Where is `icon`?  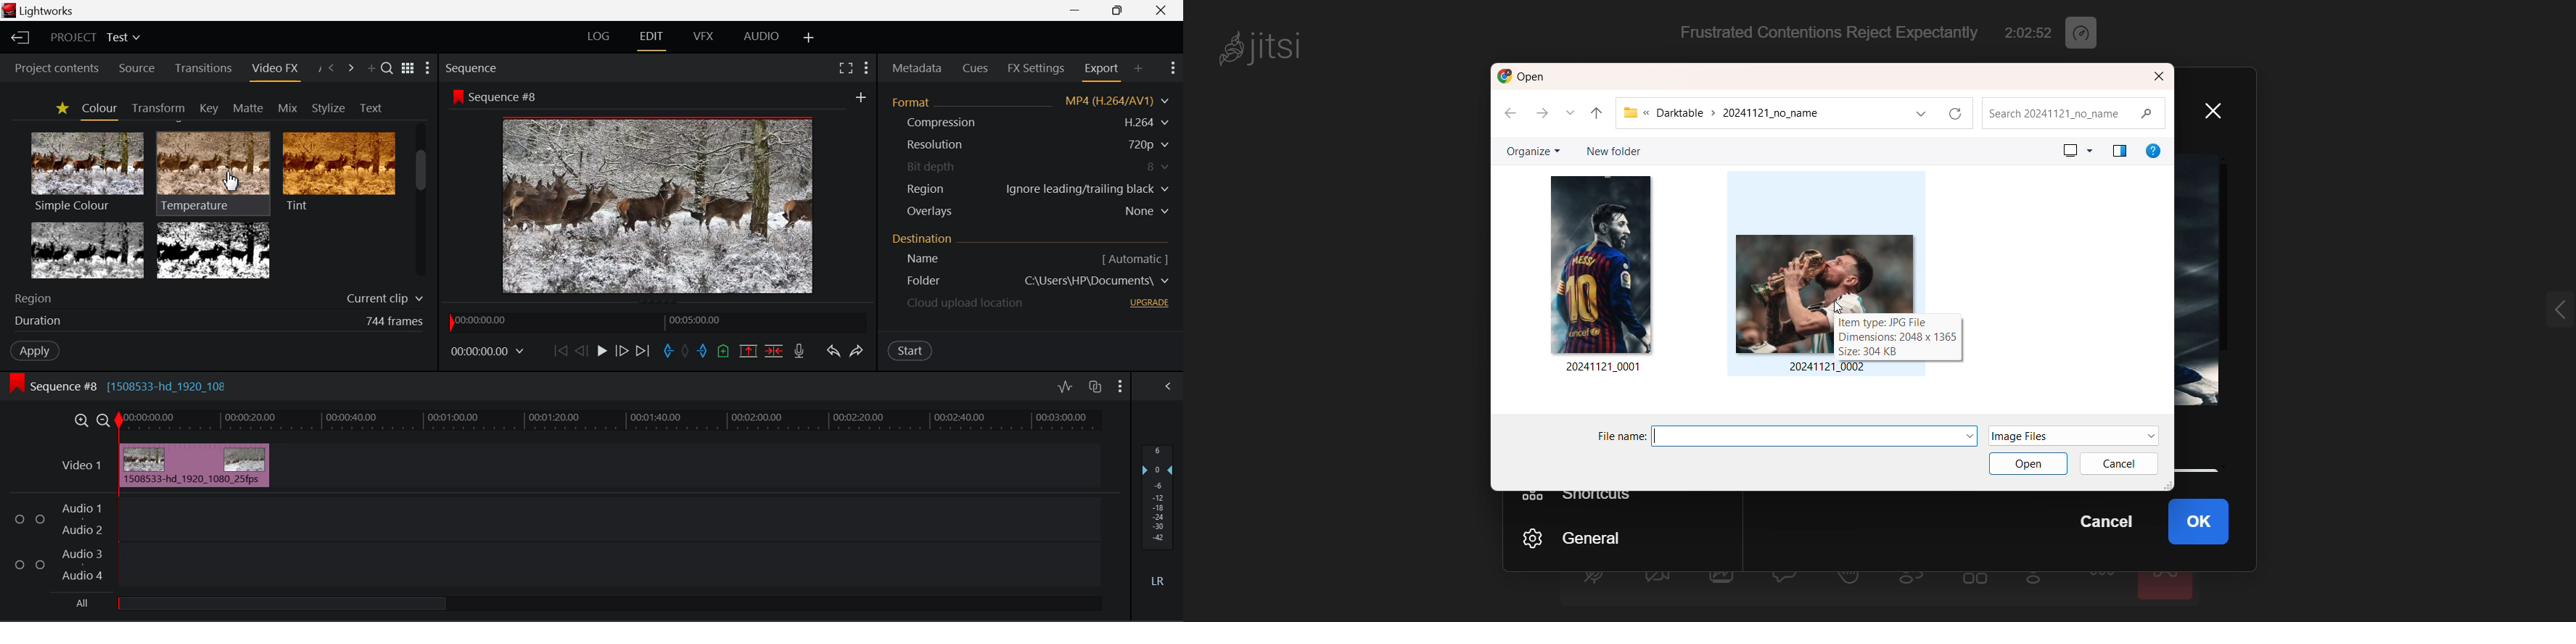
icon is located at coordinates (457, 97).